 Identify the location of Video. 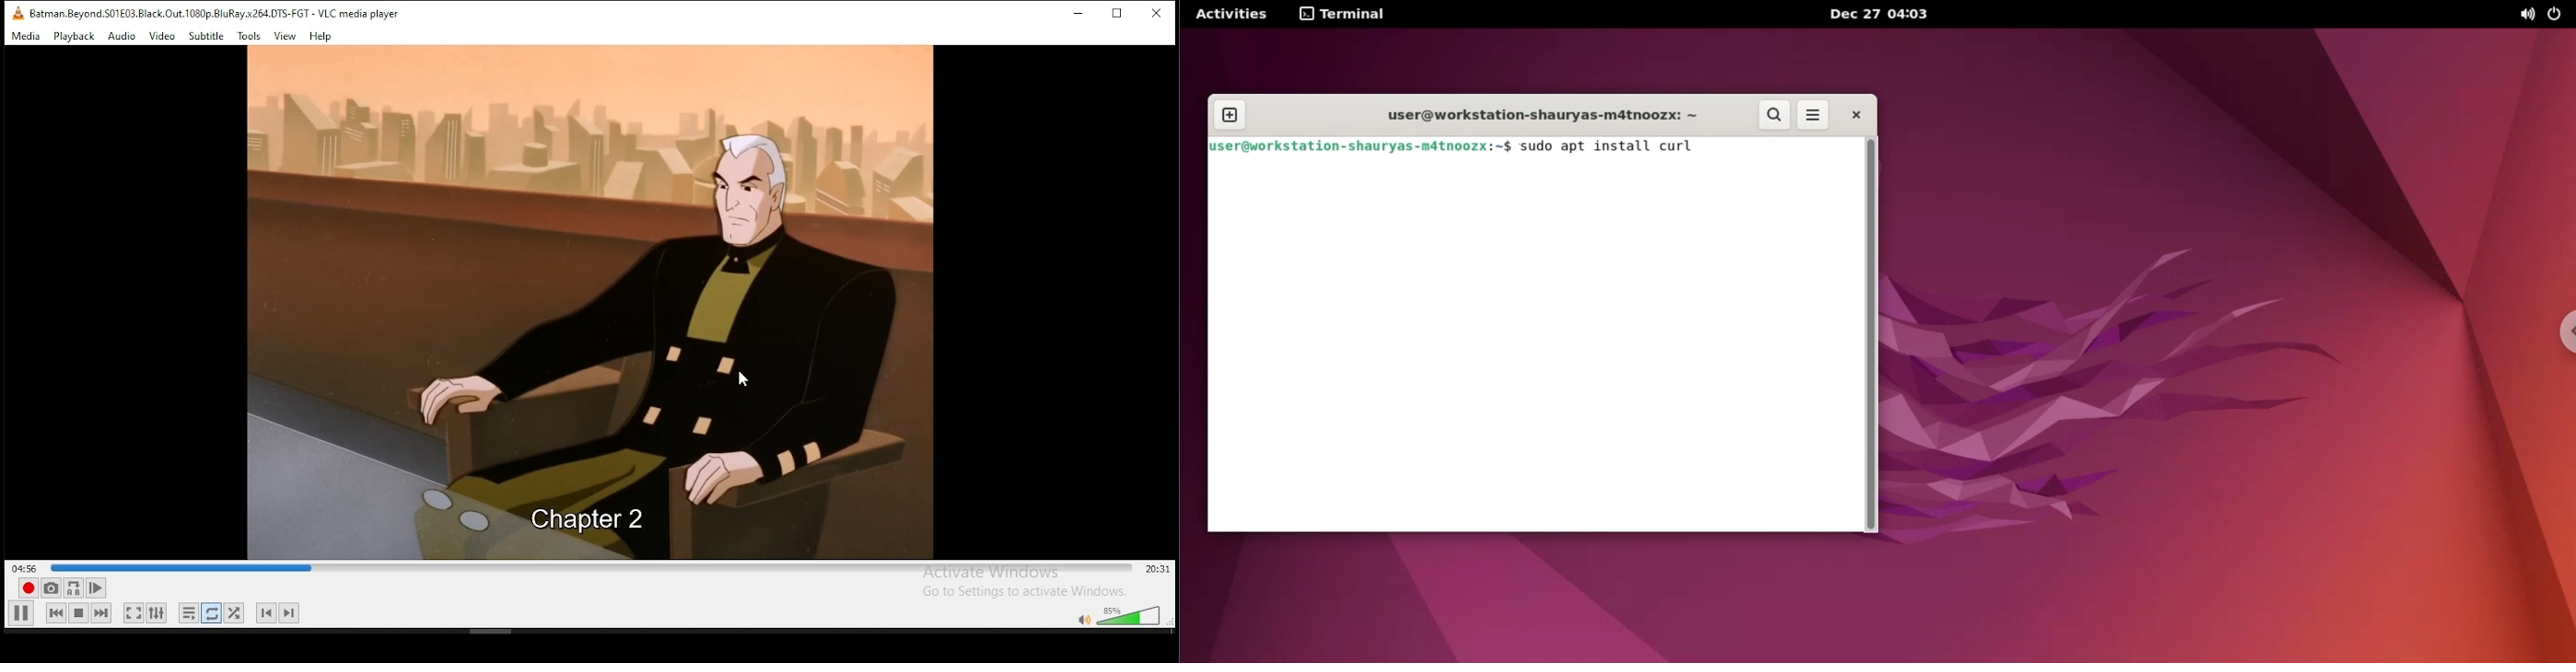
(161, 37).